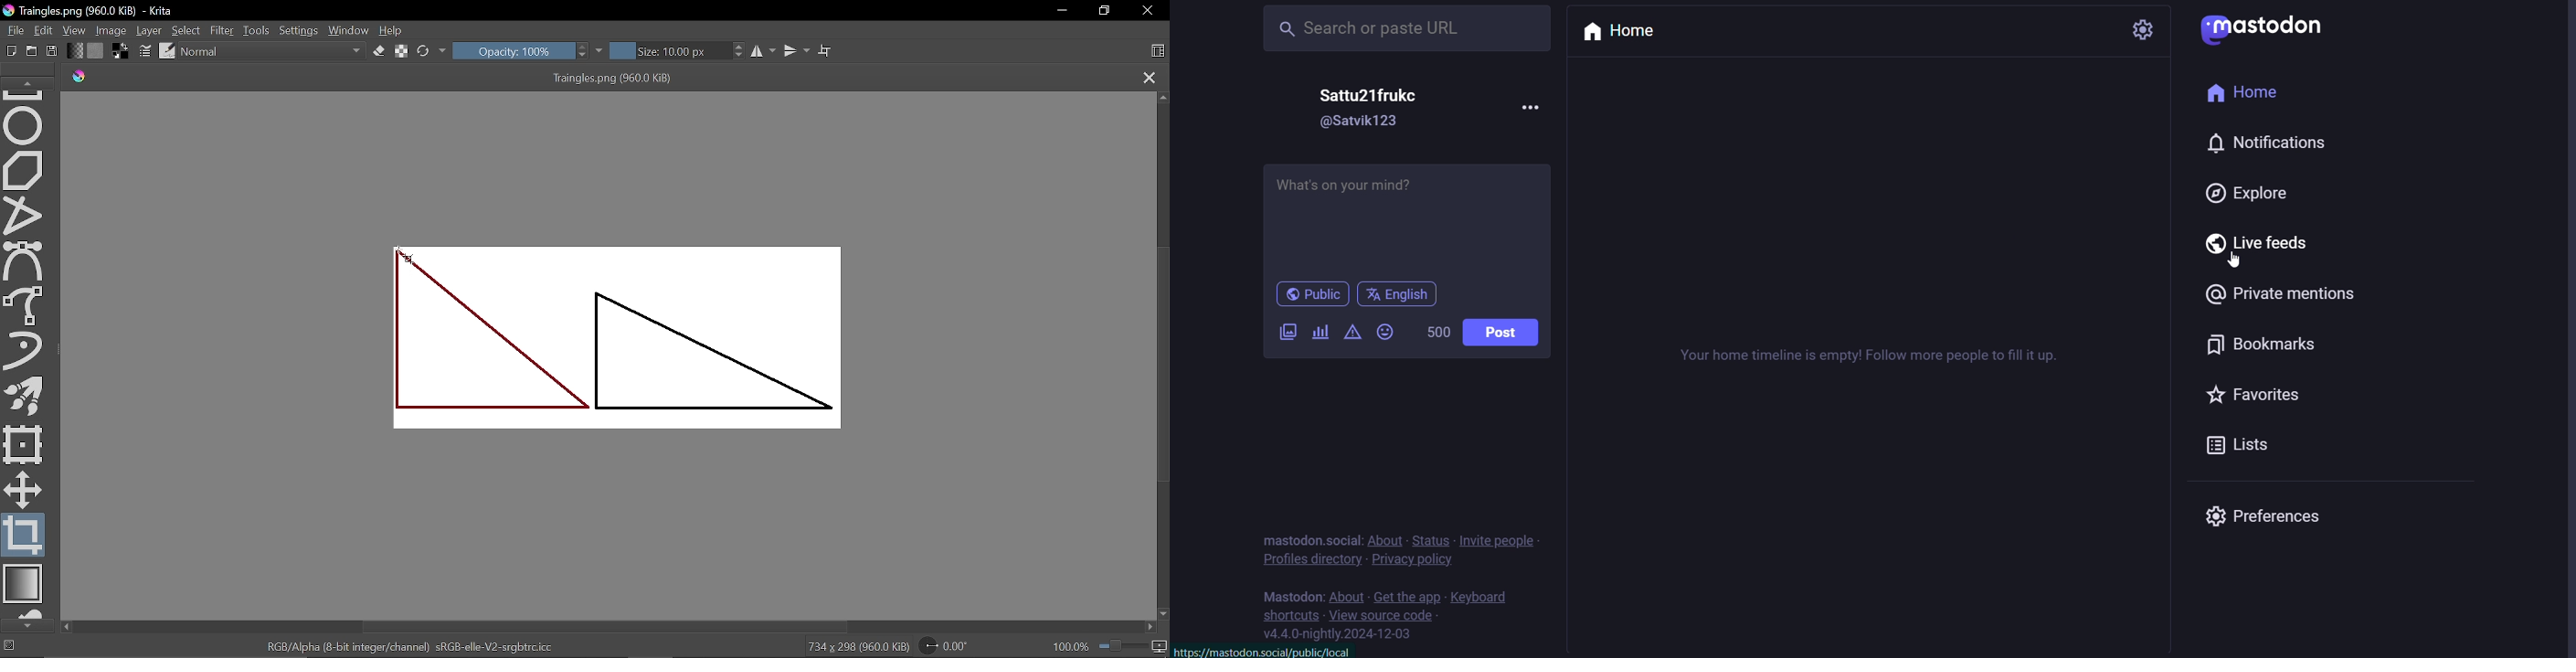 The image size is (2576, 672). Describe the element at coordinates (1385, 95) in the screenshot. I see `Sattu21frukc` at that location.